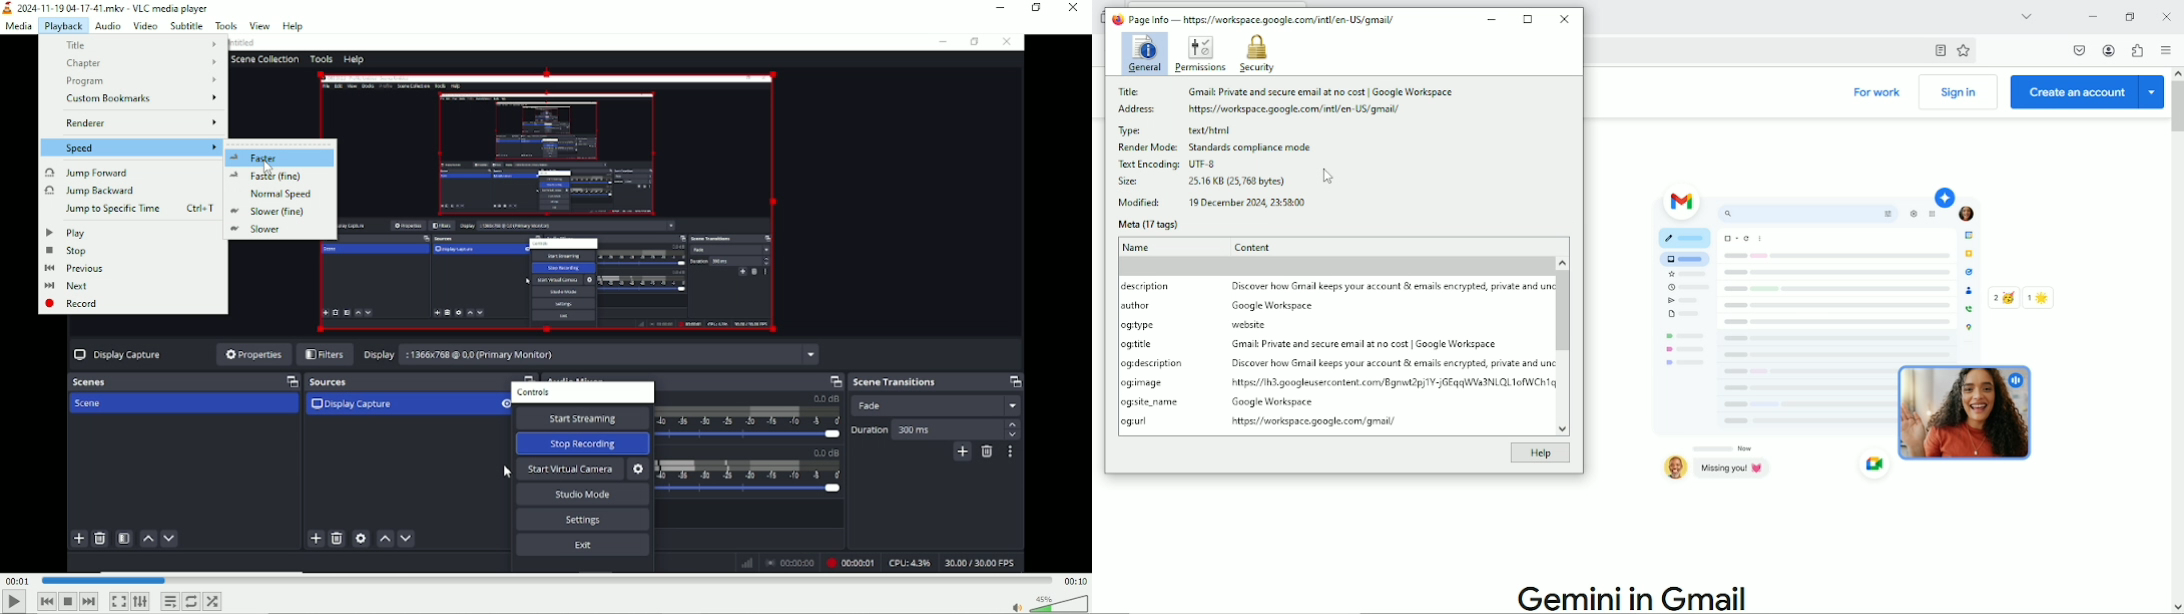 The image size is (2184, 616). Describe the element at coordinates (279, 212) in the screenshot. I see `slower (fine)` at that location.